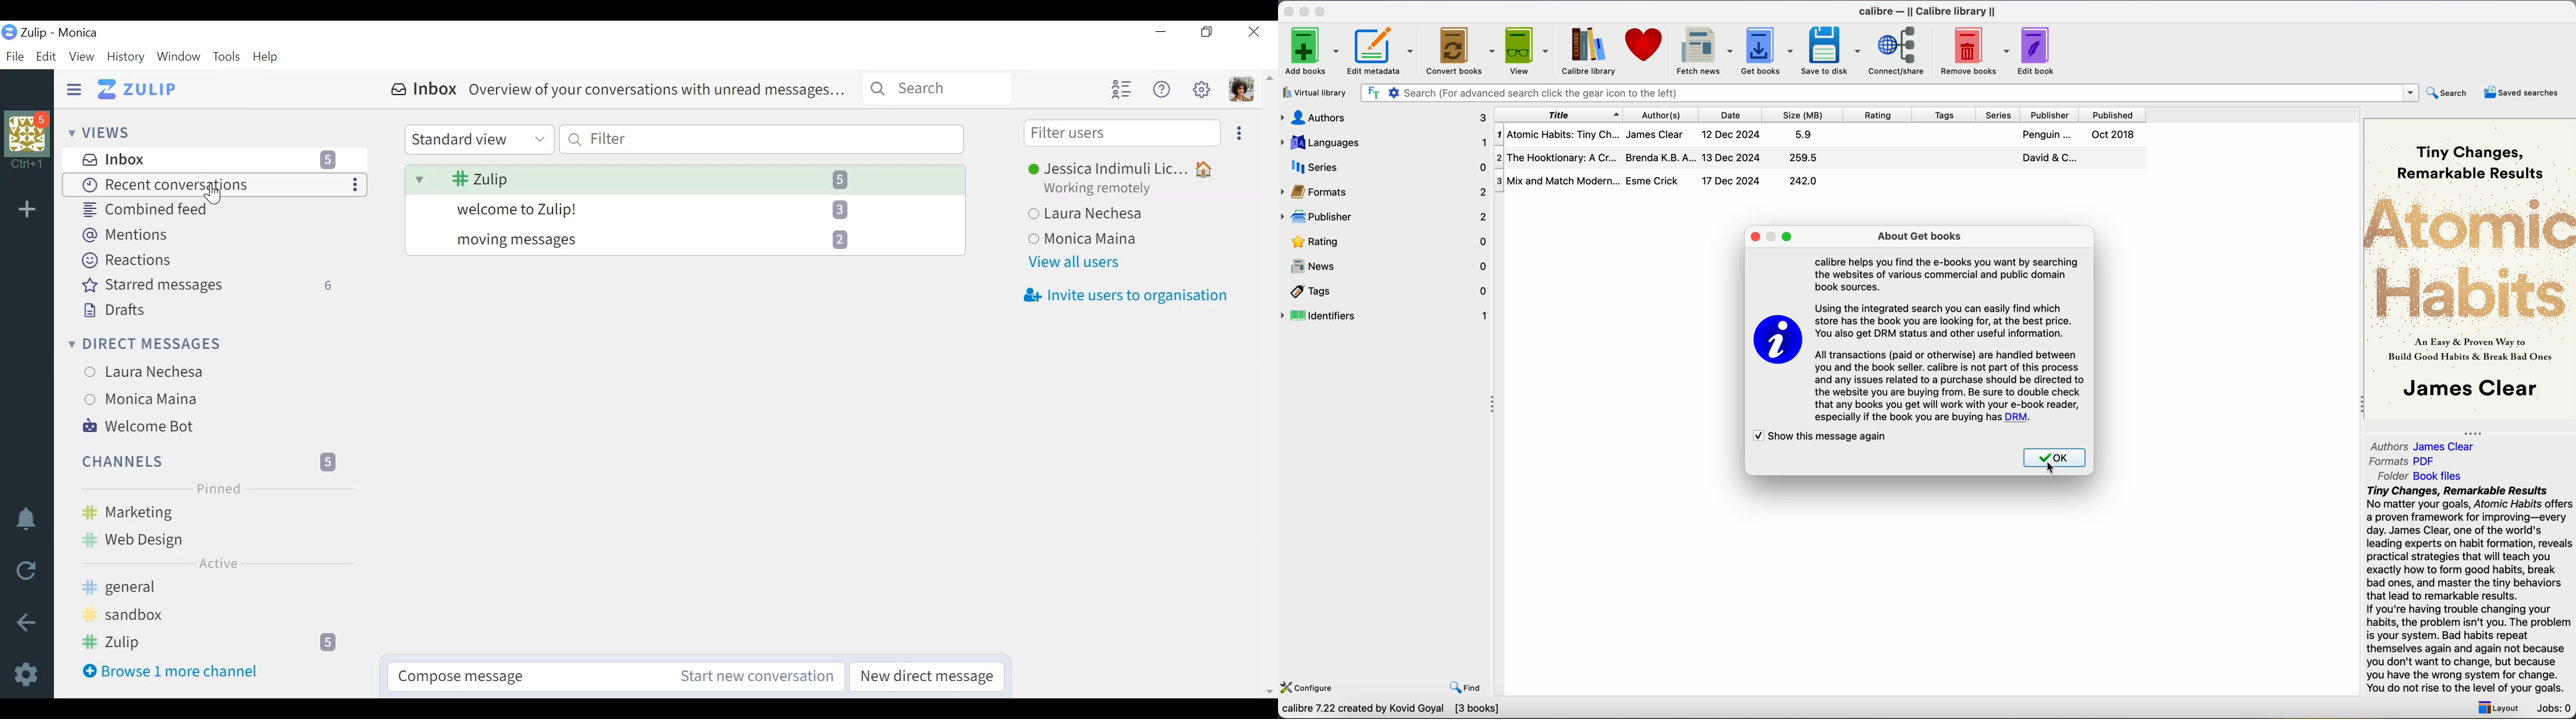 The height and width of the screenshot is (728, 2576). Describe the element at coordinates (1557, 135) in the screenshot. I see `Atomic Habits: Tiny Ch...` at that location.